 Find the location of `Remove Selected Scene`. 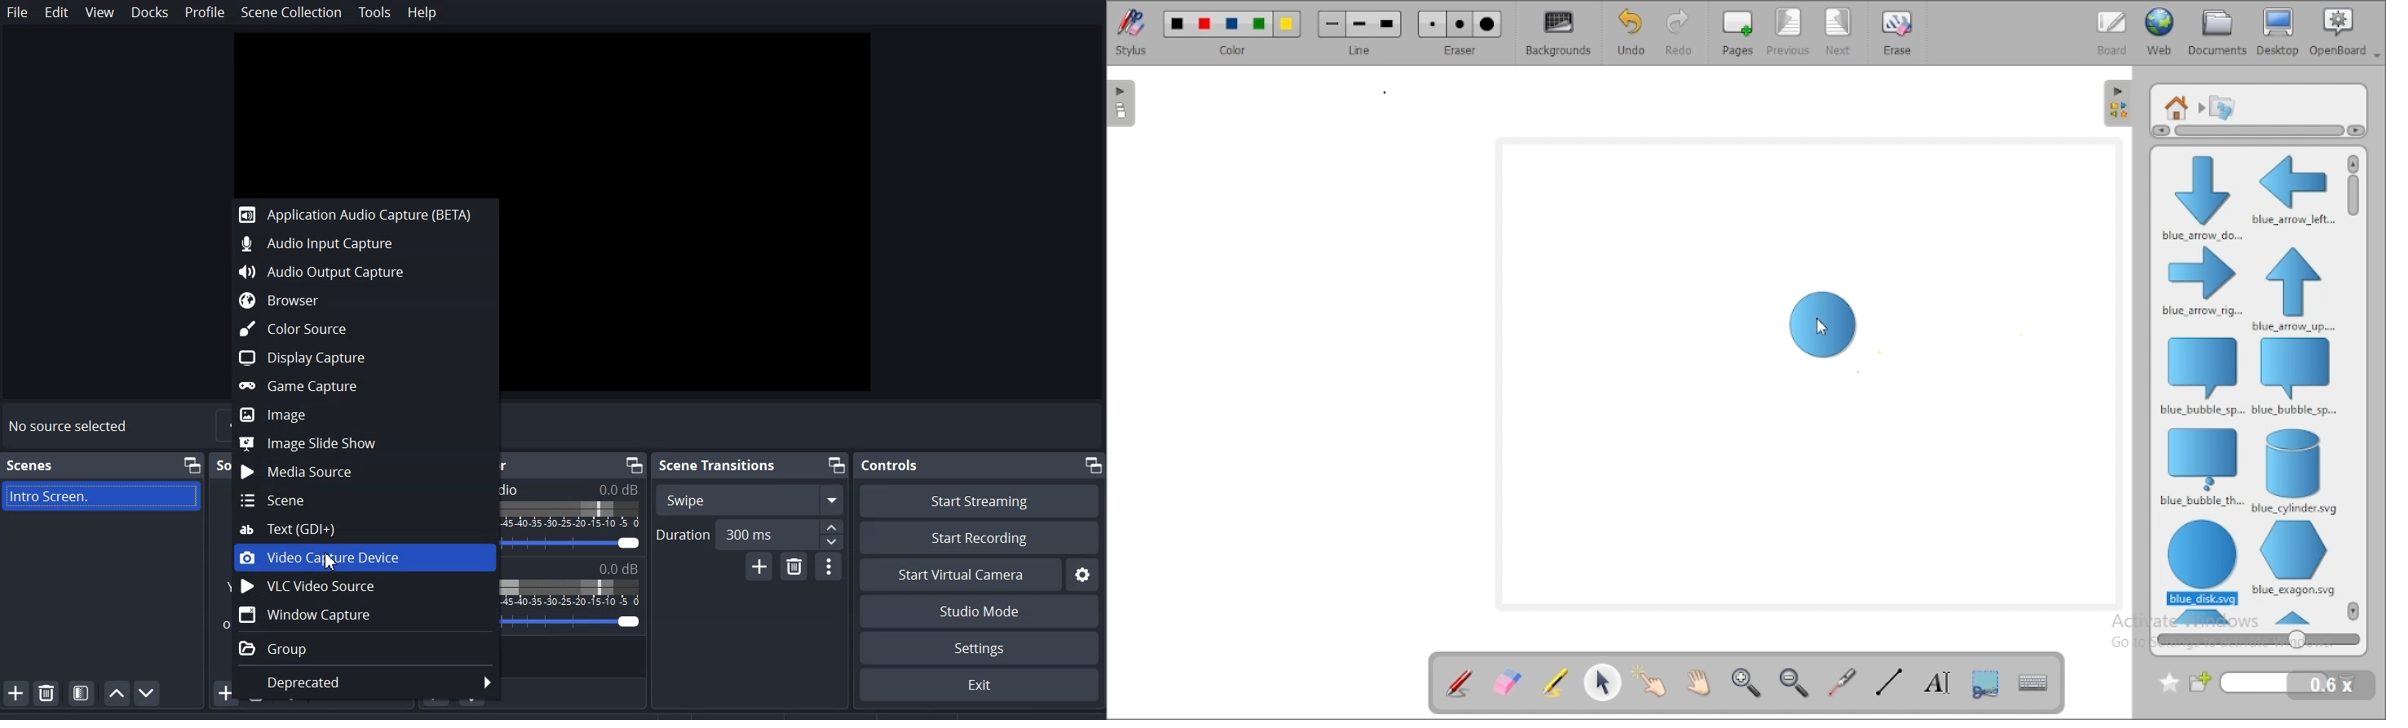

Remove Selected Scene is located at coordinates (47, 691).